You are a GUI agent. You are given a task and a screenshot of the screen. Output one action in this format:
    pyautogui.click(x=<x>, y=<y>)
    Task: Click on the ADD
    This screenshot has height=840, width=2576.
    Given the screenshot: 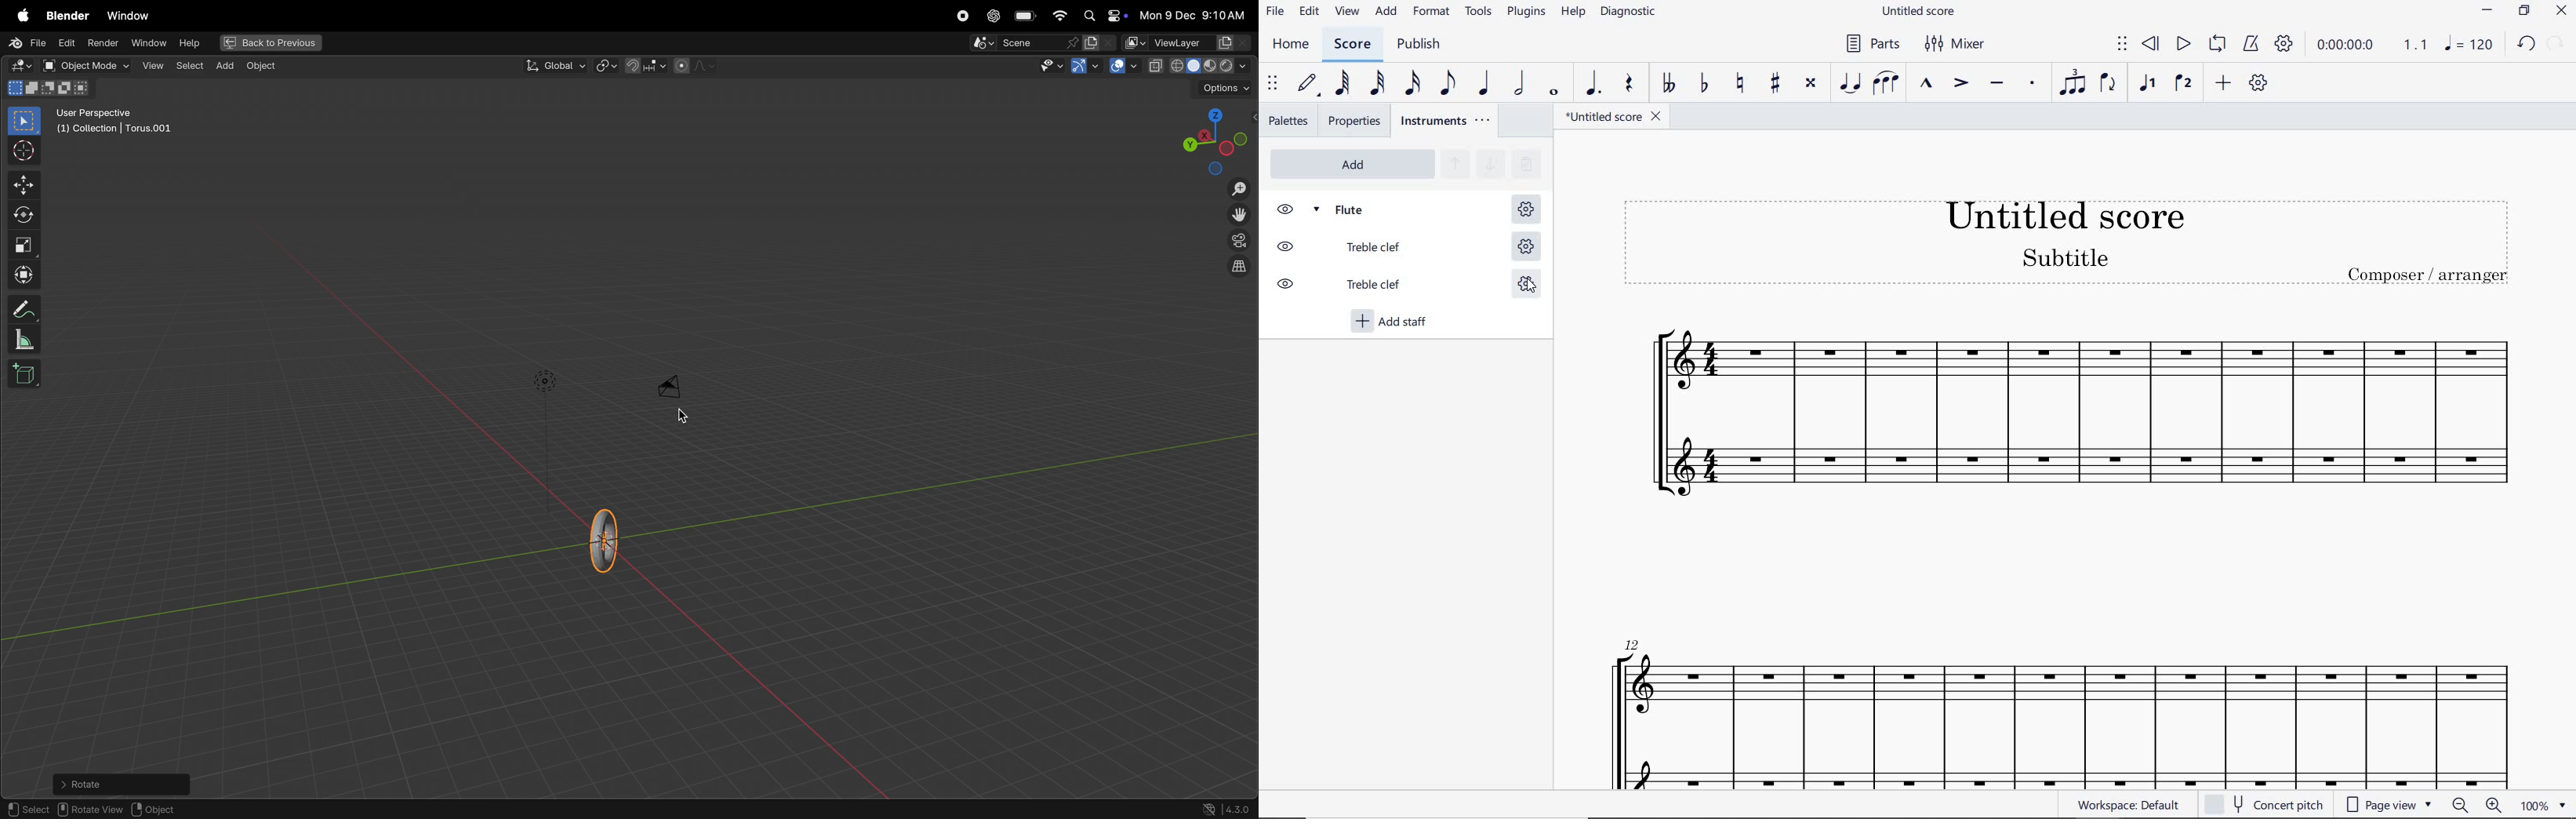 What is the action you would take?
    pyautogui.click(x=1386, y=13)
    